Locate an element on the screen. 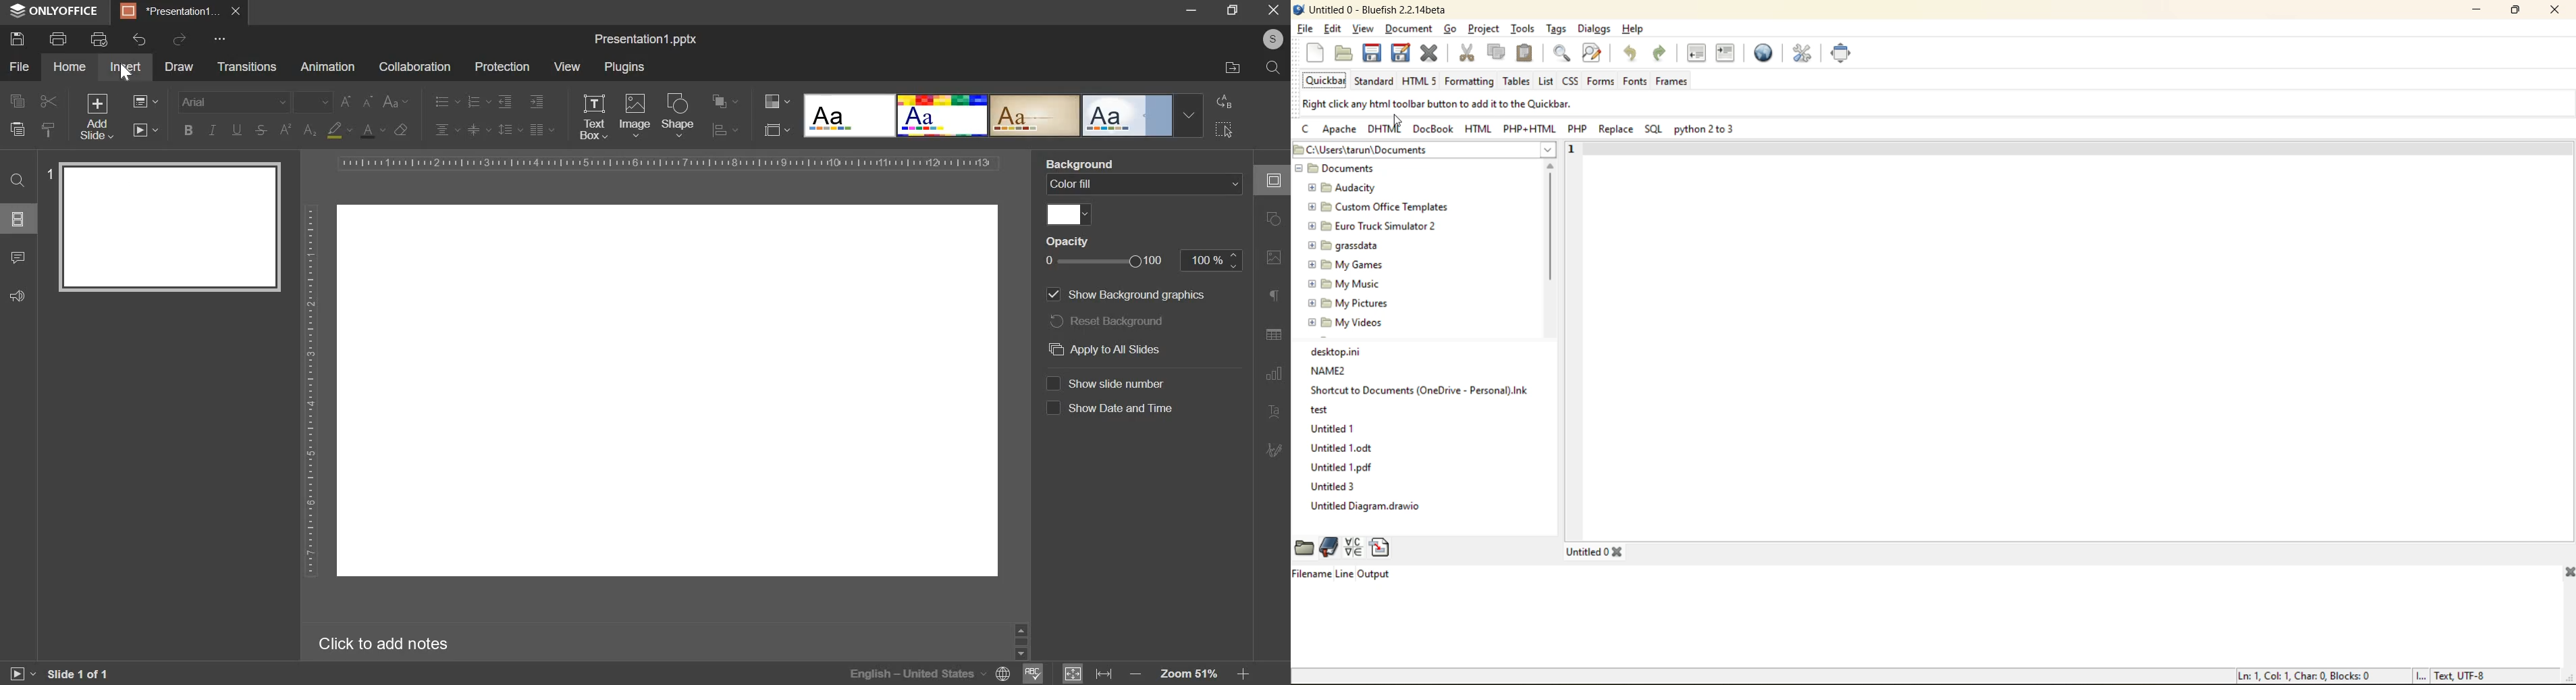 The width and height of the screenshot is (2576, 700). view is located at coordinates (1363, 29).